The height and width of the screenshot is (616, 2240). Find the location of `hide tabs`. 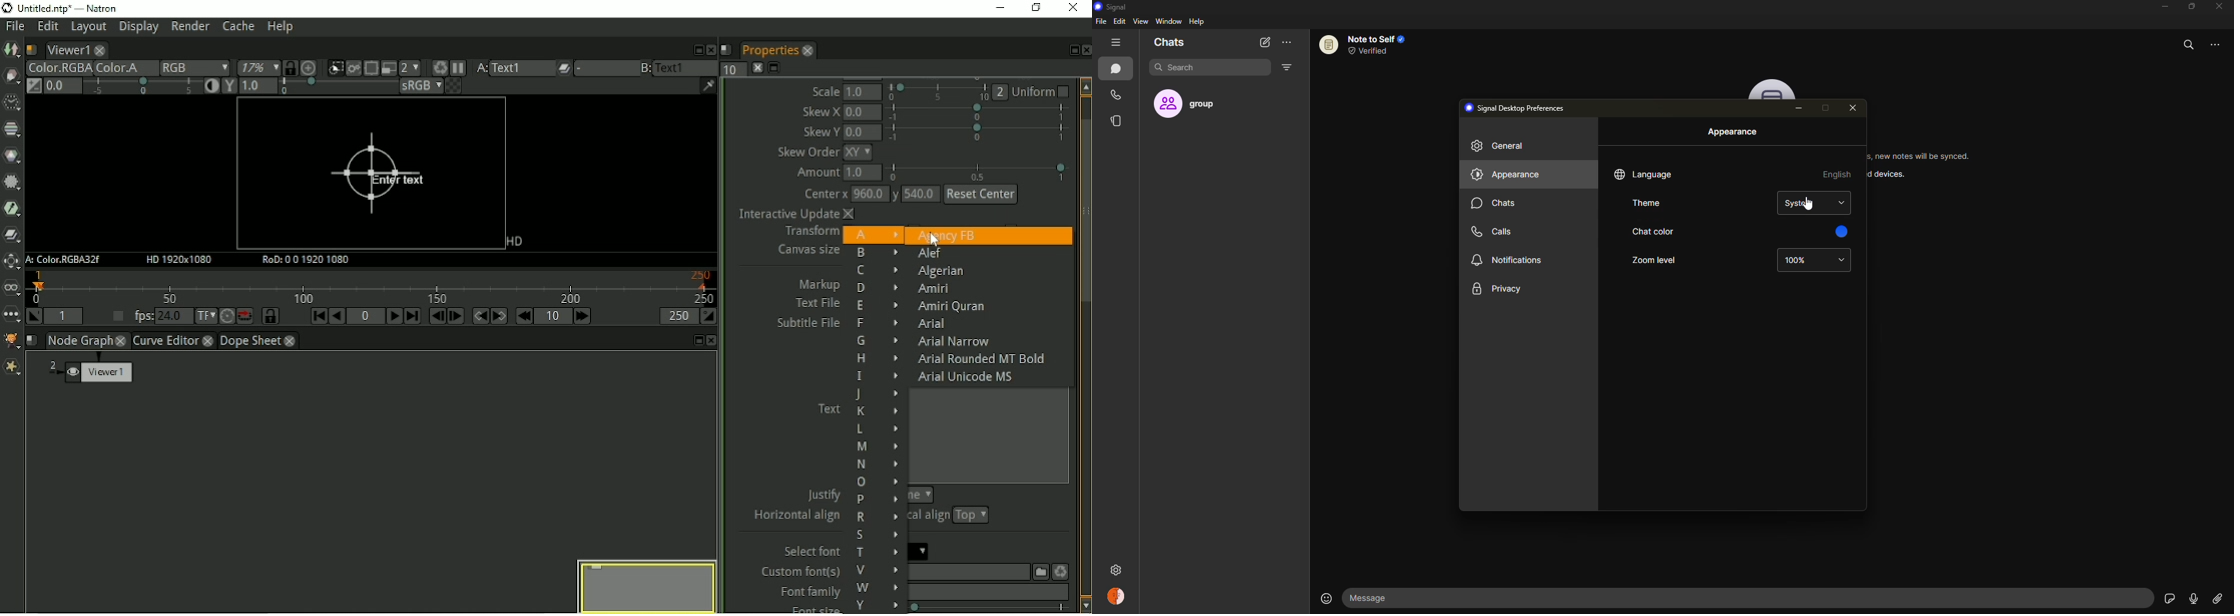

hide tabs is located at coordinates (1117, 43).